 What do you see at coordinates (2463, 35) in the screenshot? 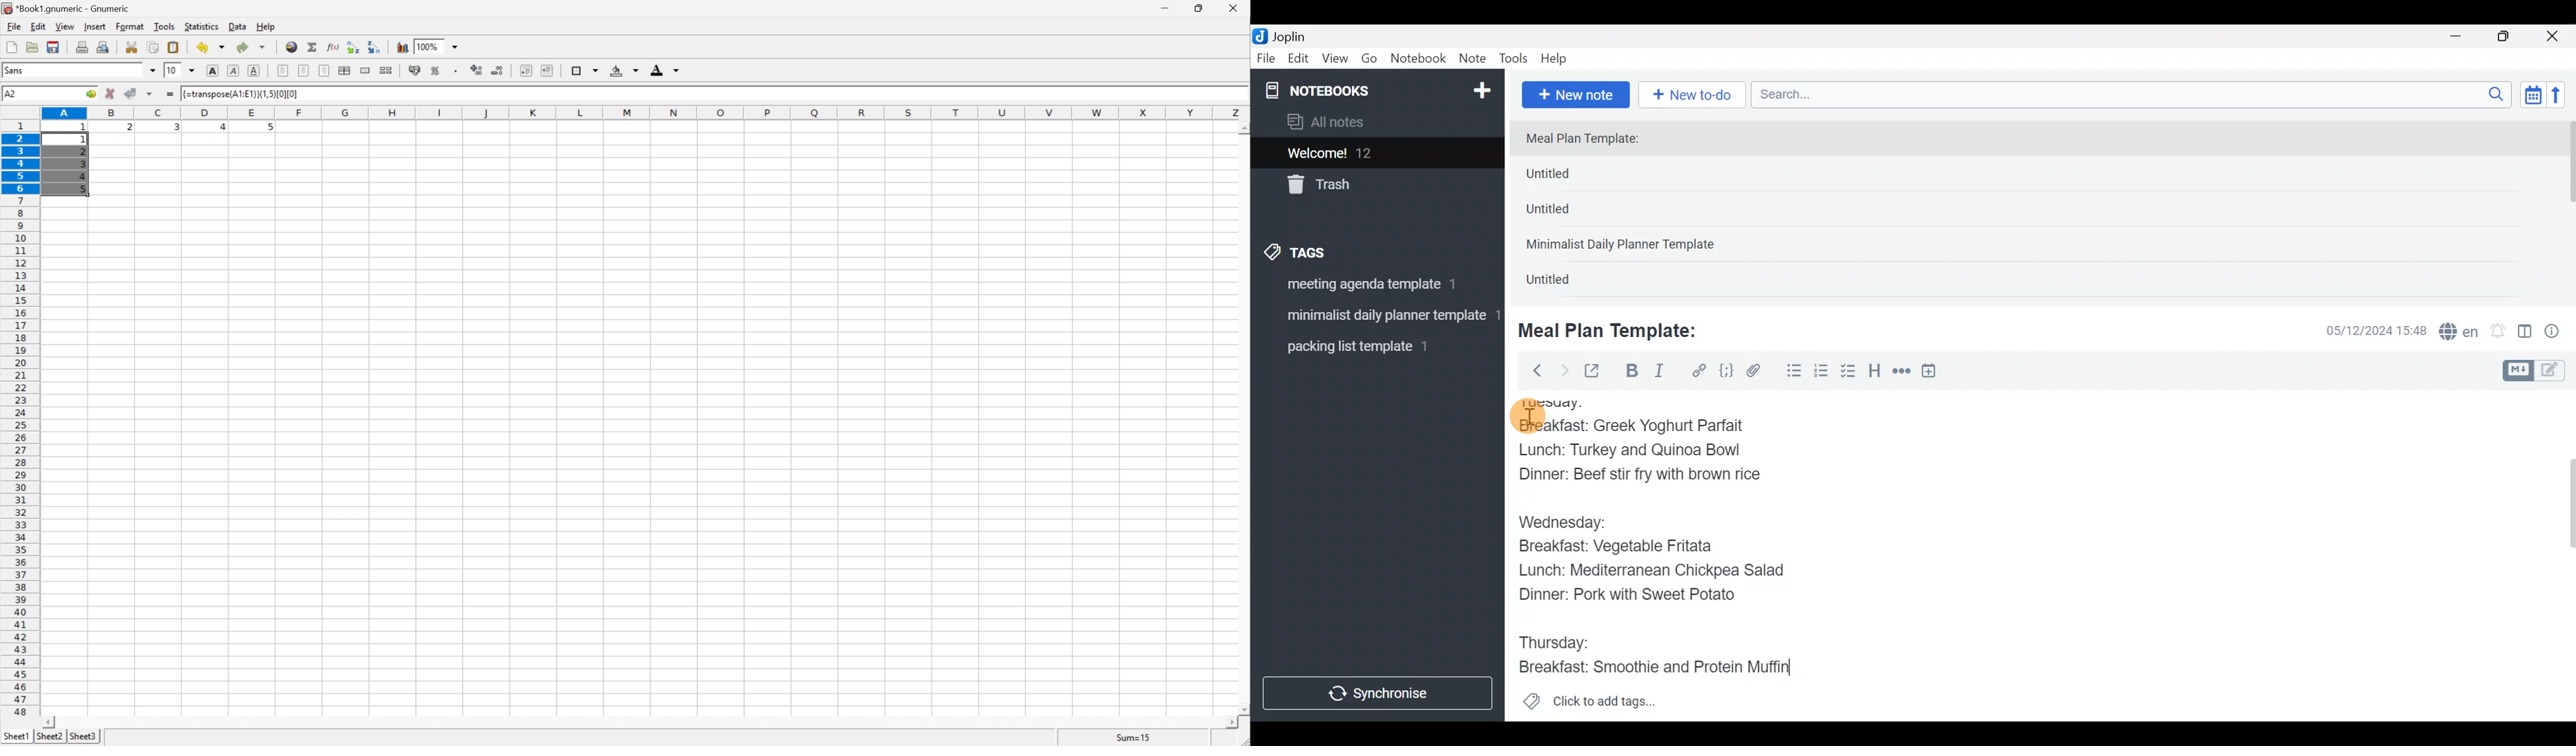
I see `Minimize` at bounding box center [2463, 35].